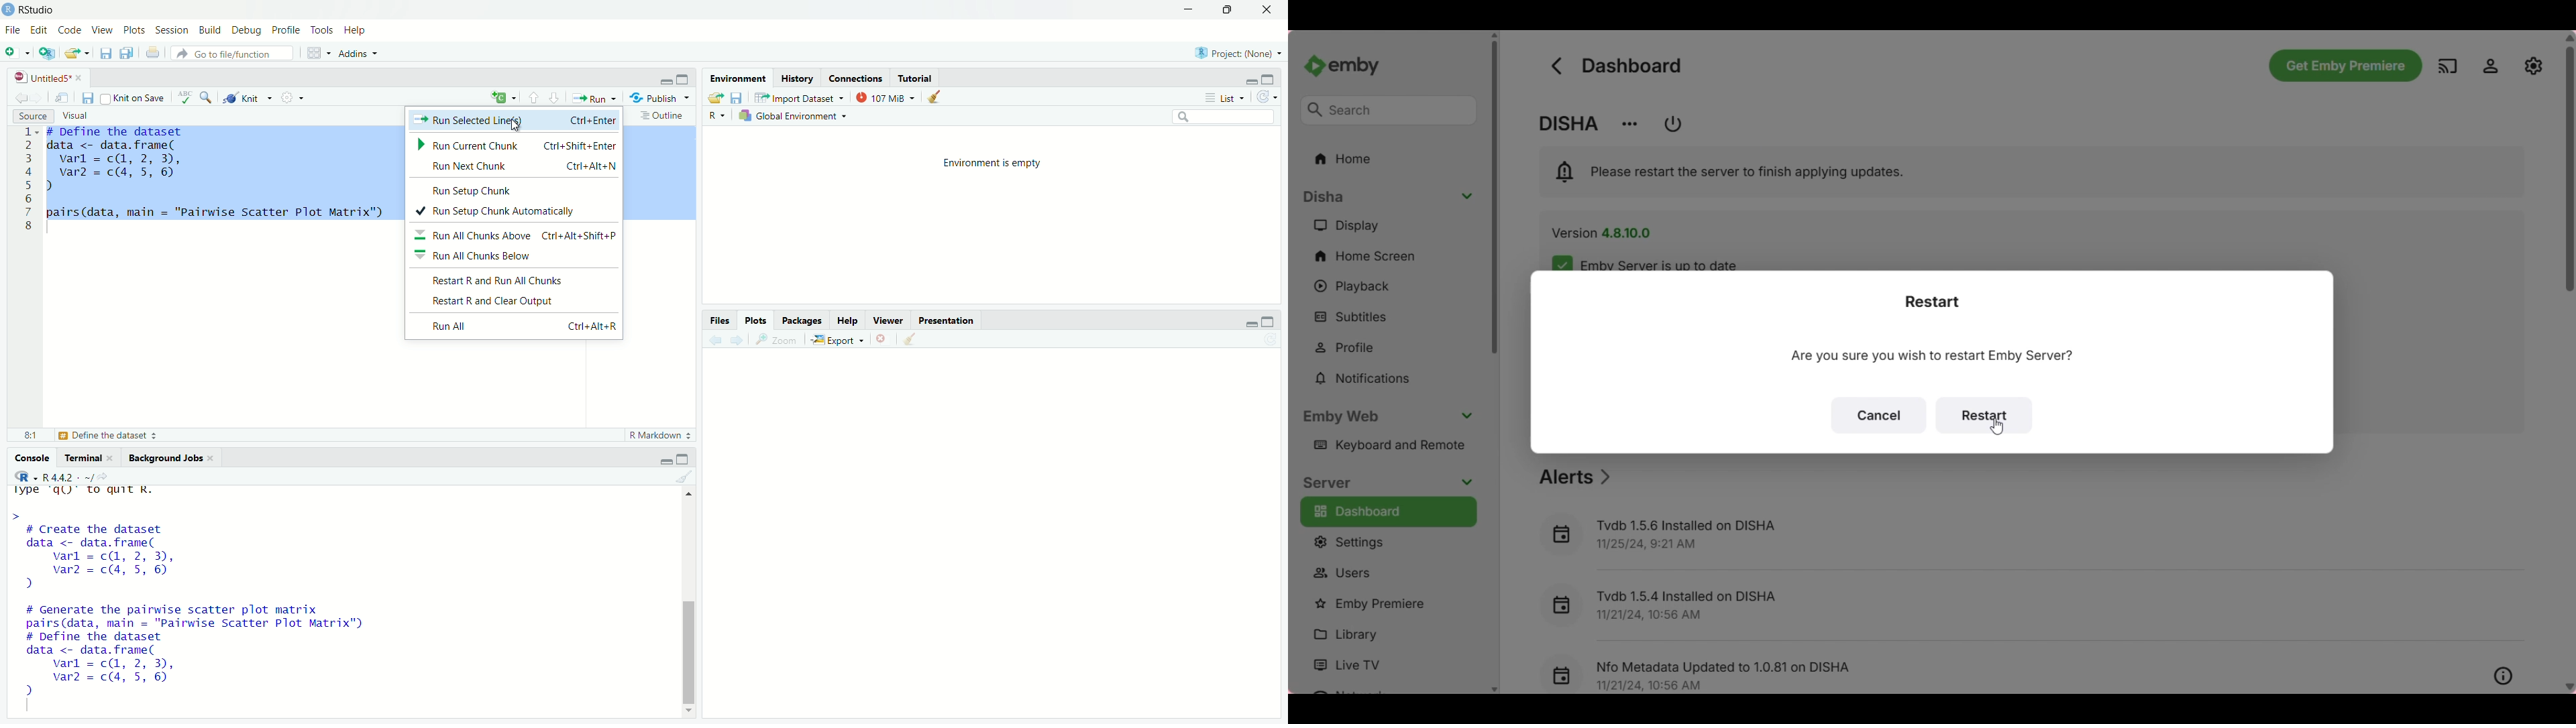 Image resolution: width=2576 pixels, height=728 pixels. Describe the element at coordinates (665, 461) in the screenshot. I see `Minimize` at that location.